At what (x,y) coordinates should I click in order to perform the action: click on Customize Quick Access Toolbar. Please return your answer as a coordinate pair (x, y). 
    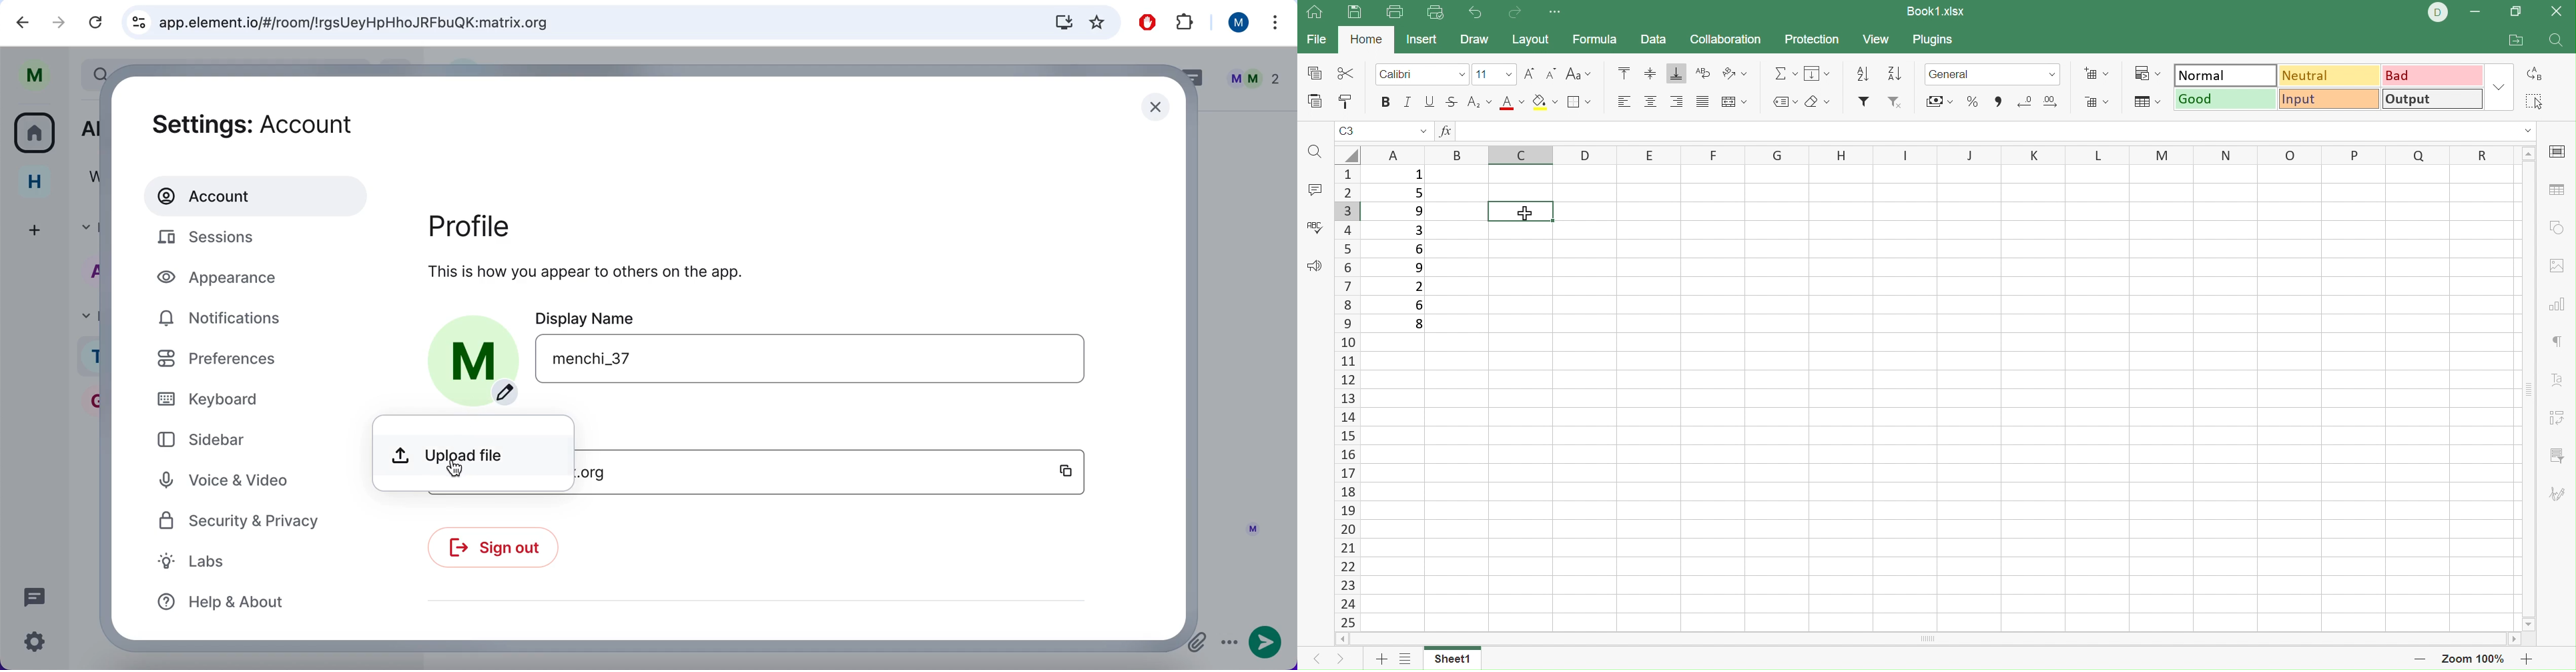
    Looking at the image, I should click on (1556, 13).